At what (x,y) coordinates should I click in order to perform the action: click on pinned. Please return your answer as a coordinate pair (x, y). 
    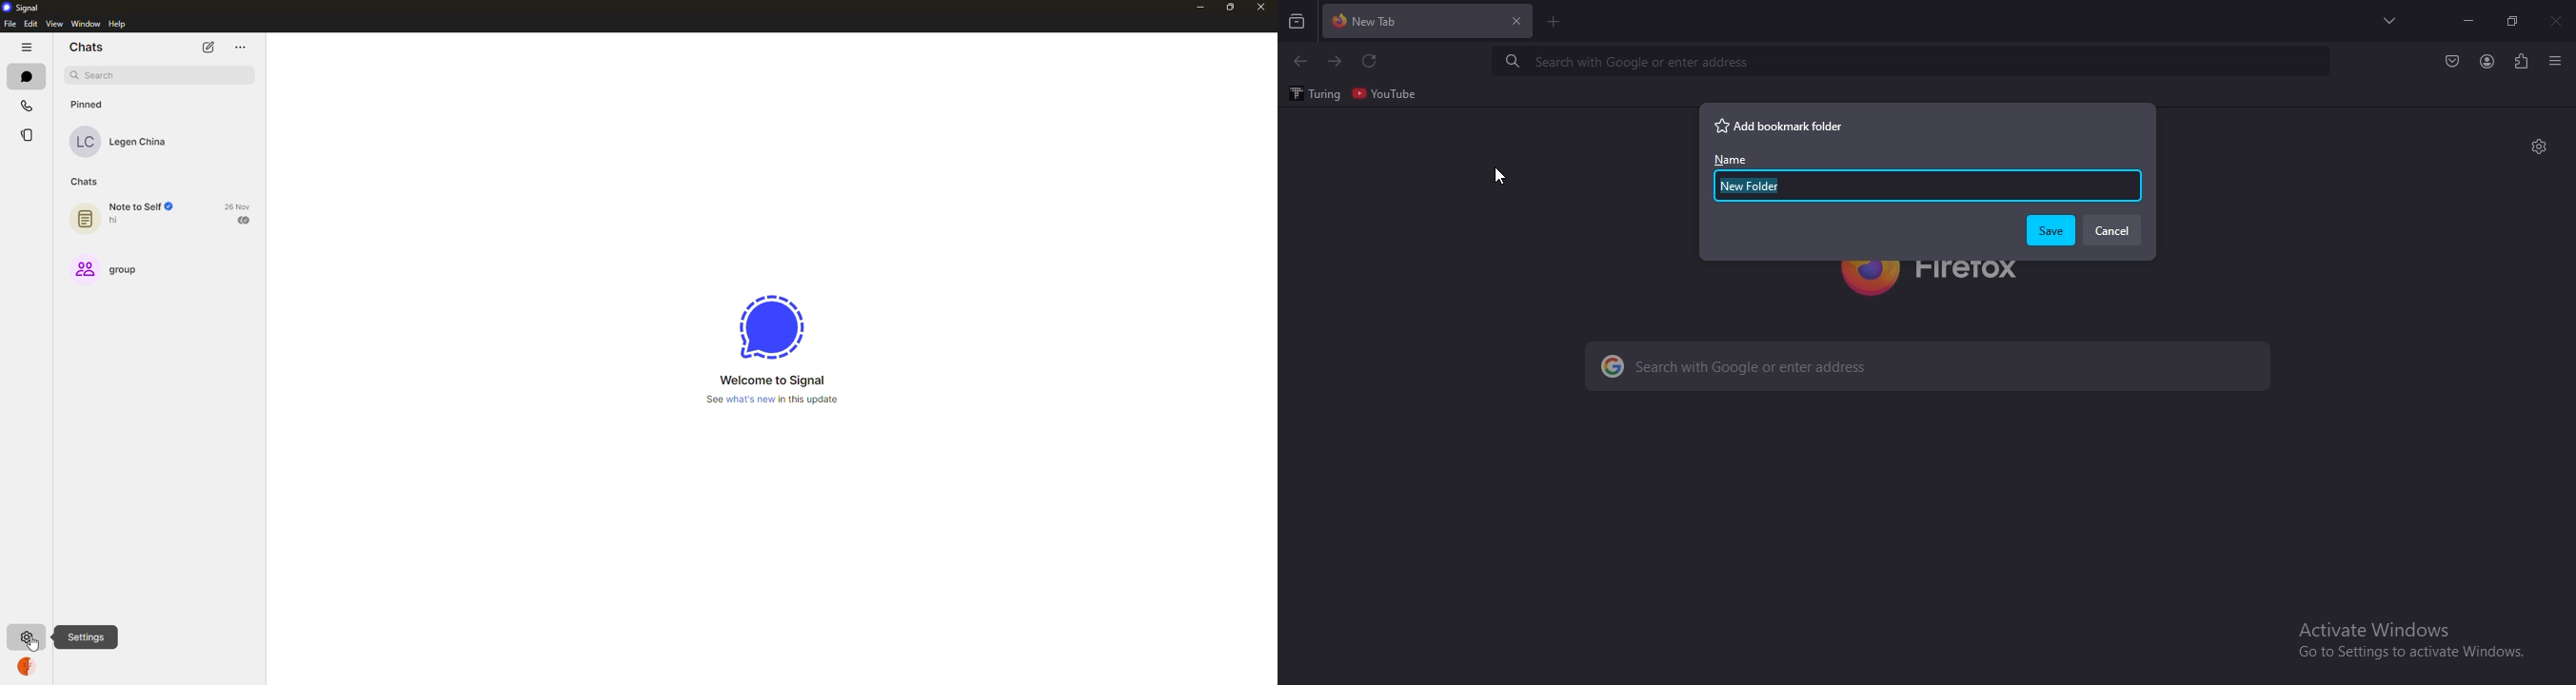
    Looking at the image, I should click on (90, 104).